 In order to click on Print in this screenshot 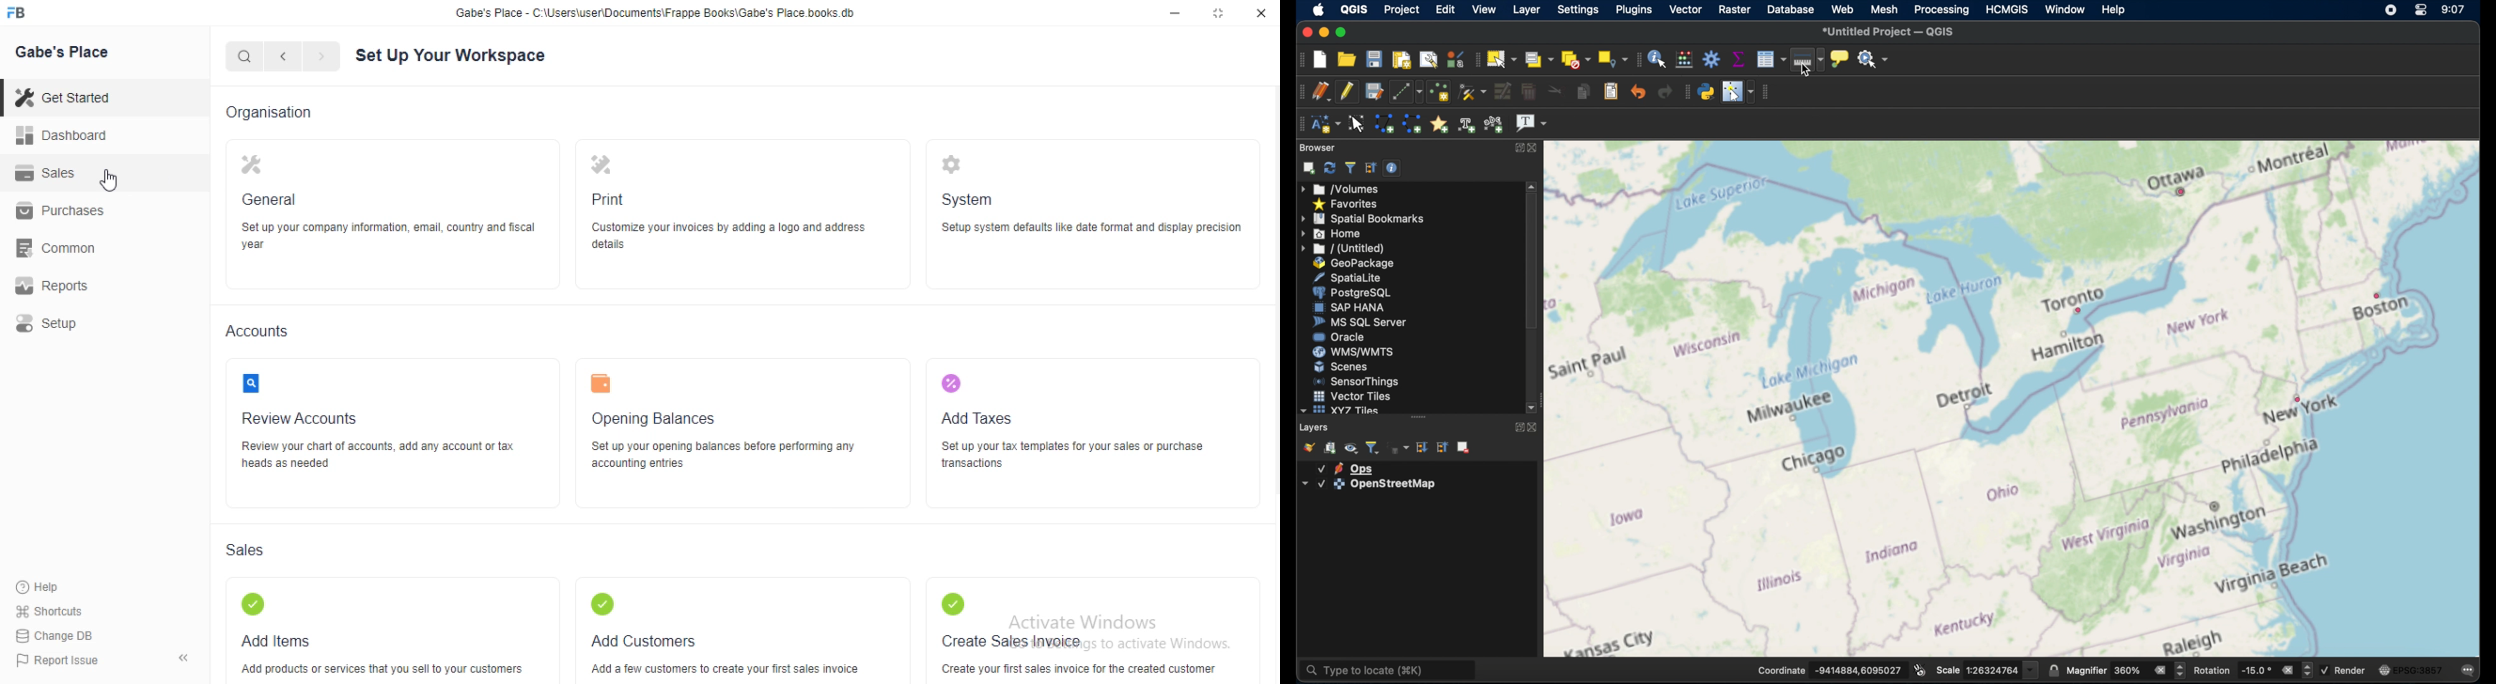, I will do `click(607, 199)`.